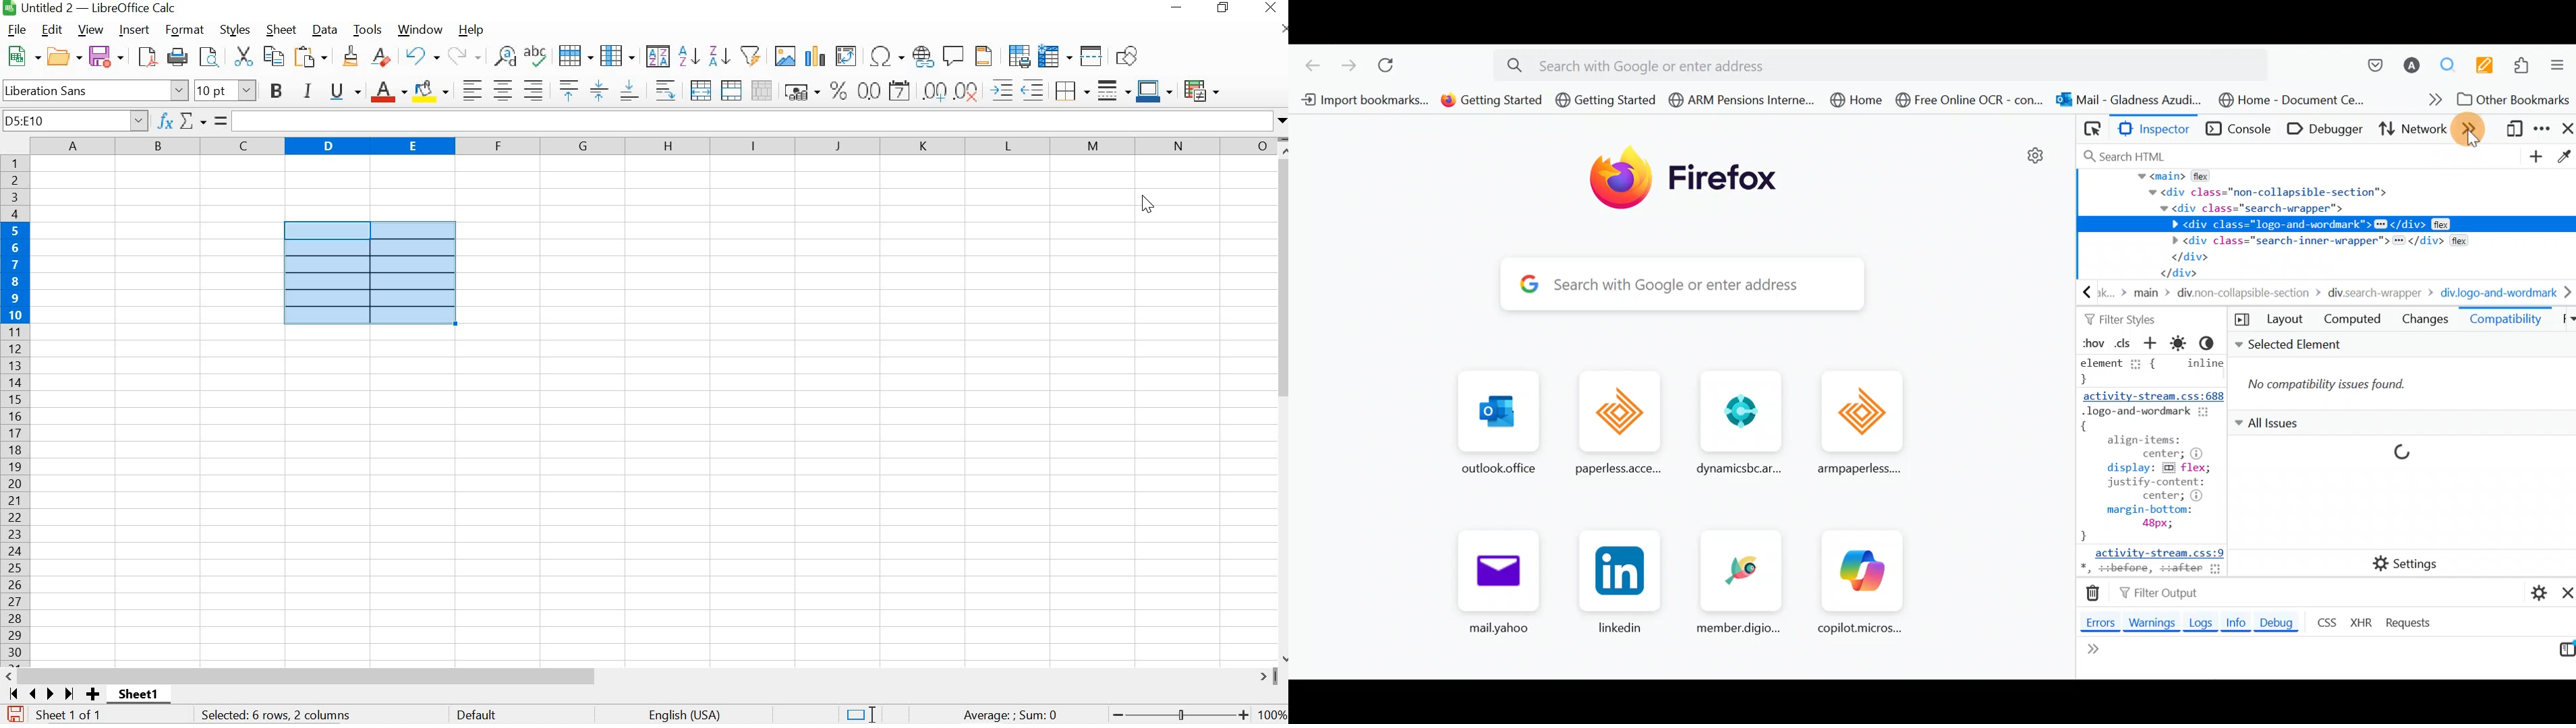  I want to click on HELP, so click(469, 30).